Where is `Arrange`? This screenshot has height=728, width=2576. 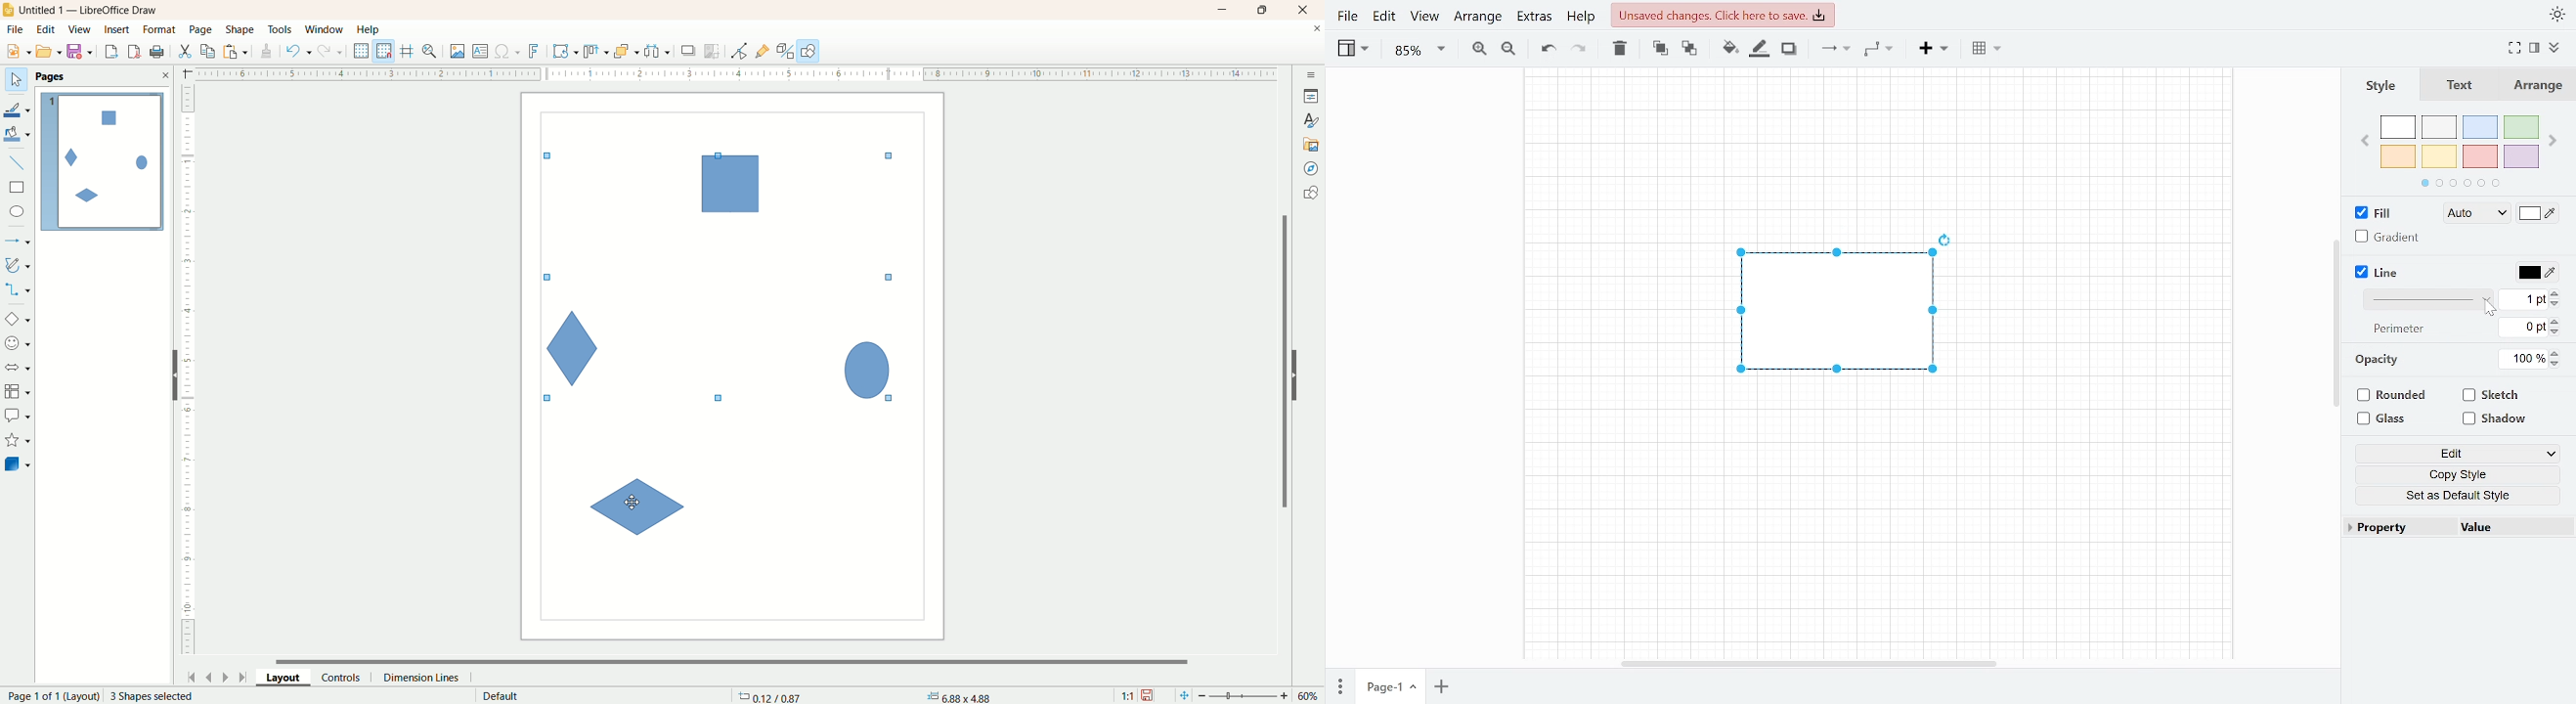 Arrange is located at coordinates (2540, 84).